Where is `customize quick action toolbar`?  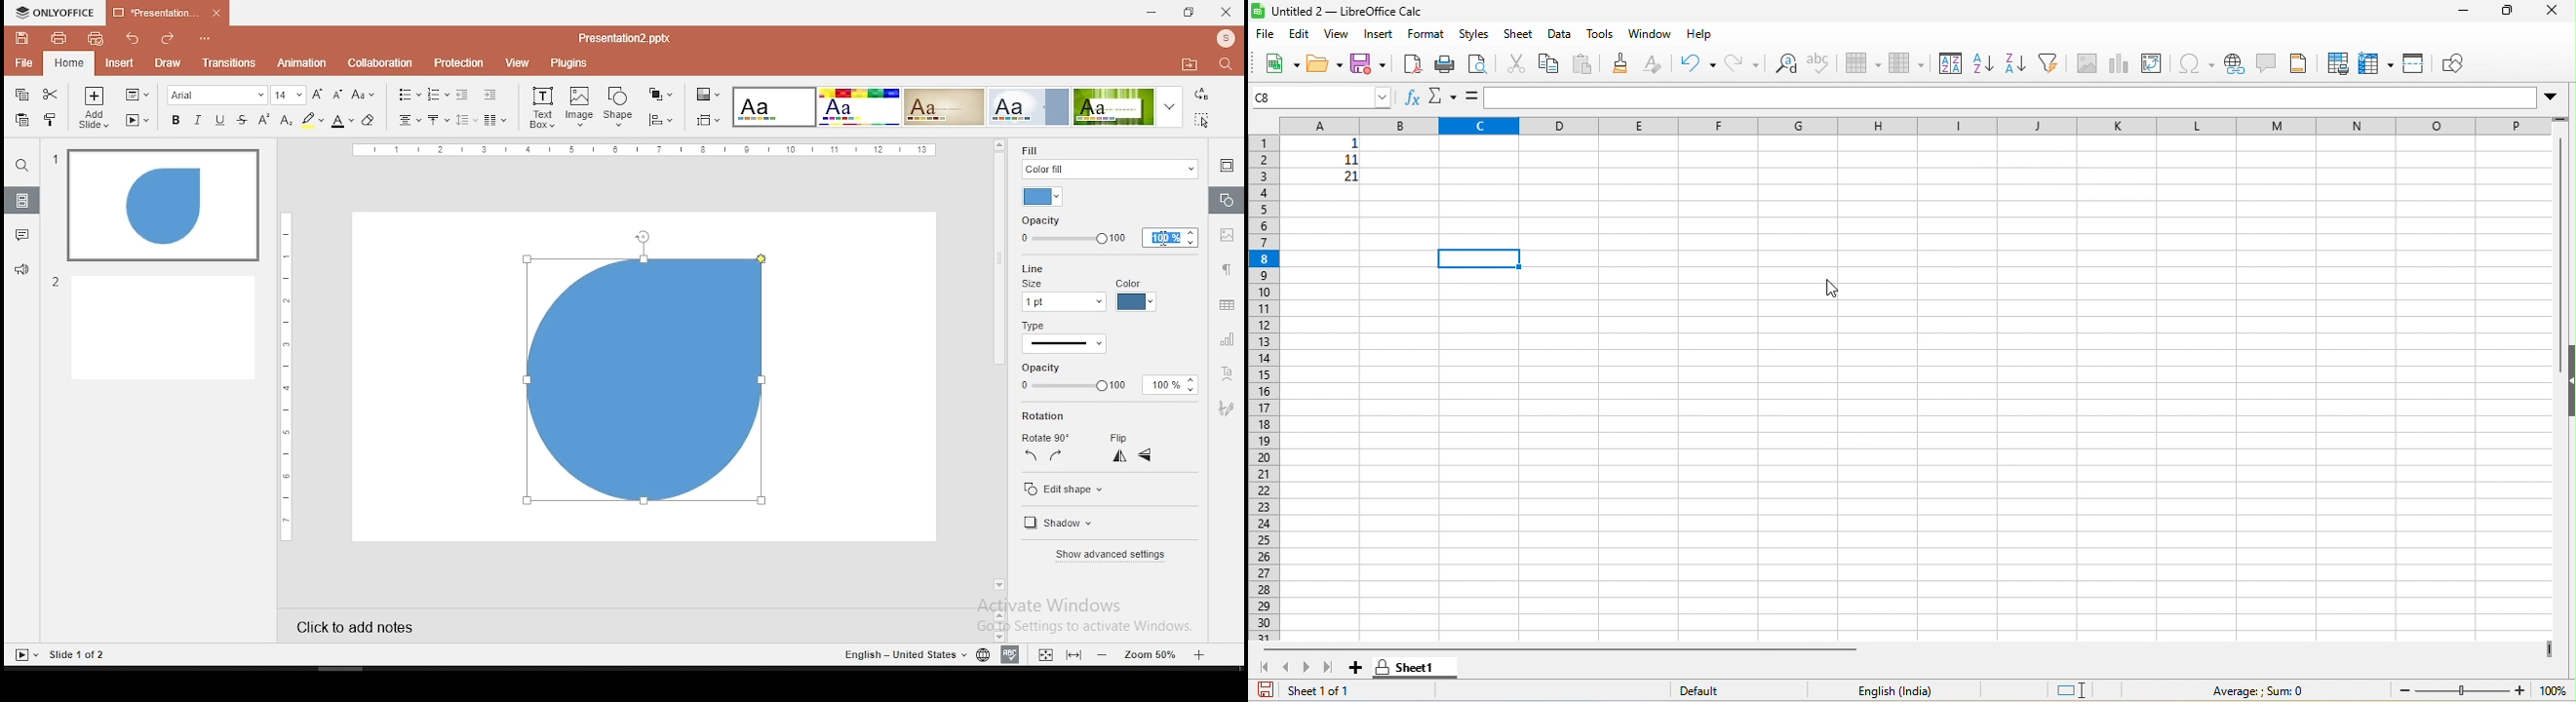
customize quick action toolbar is located at coordinates (203, 35).